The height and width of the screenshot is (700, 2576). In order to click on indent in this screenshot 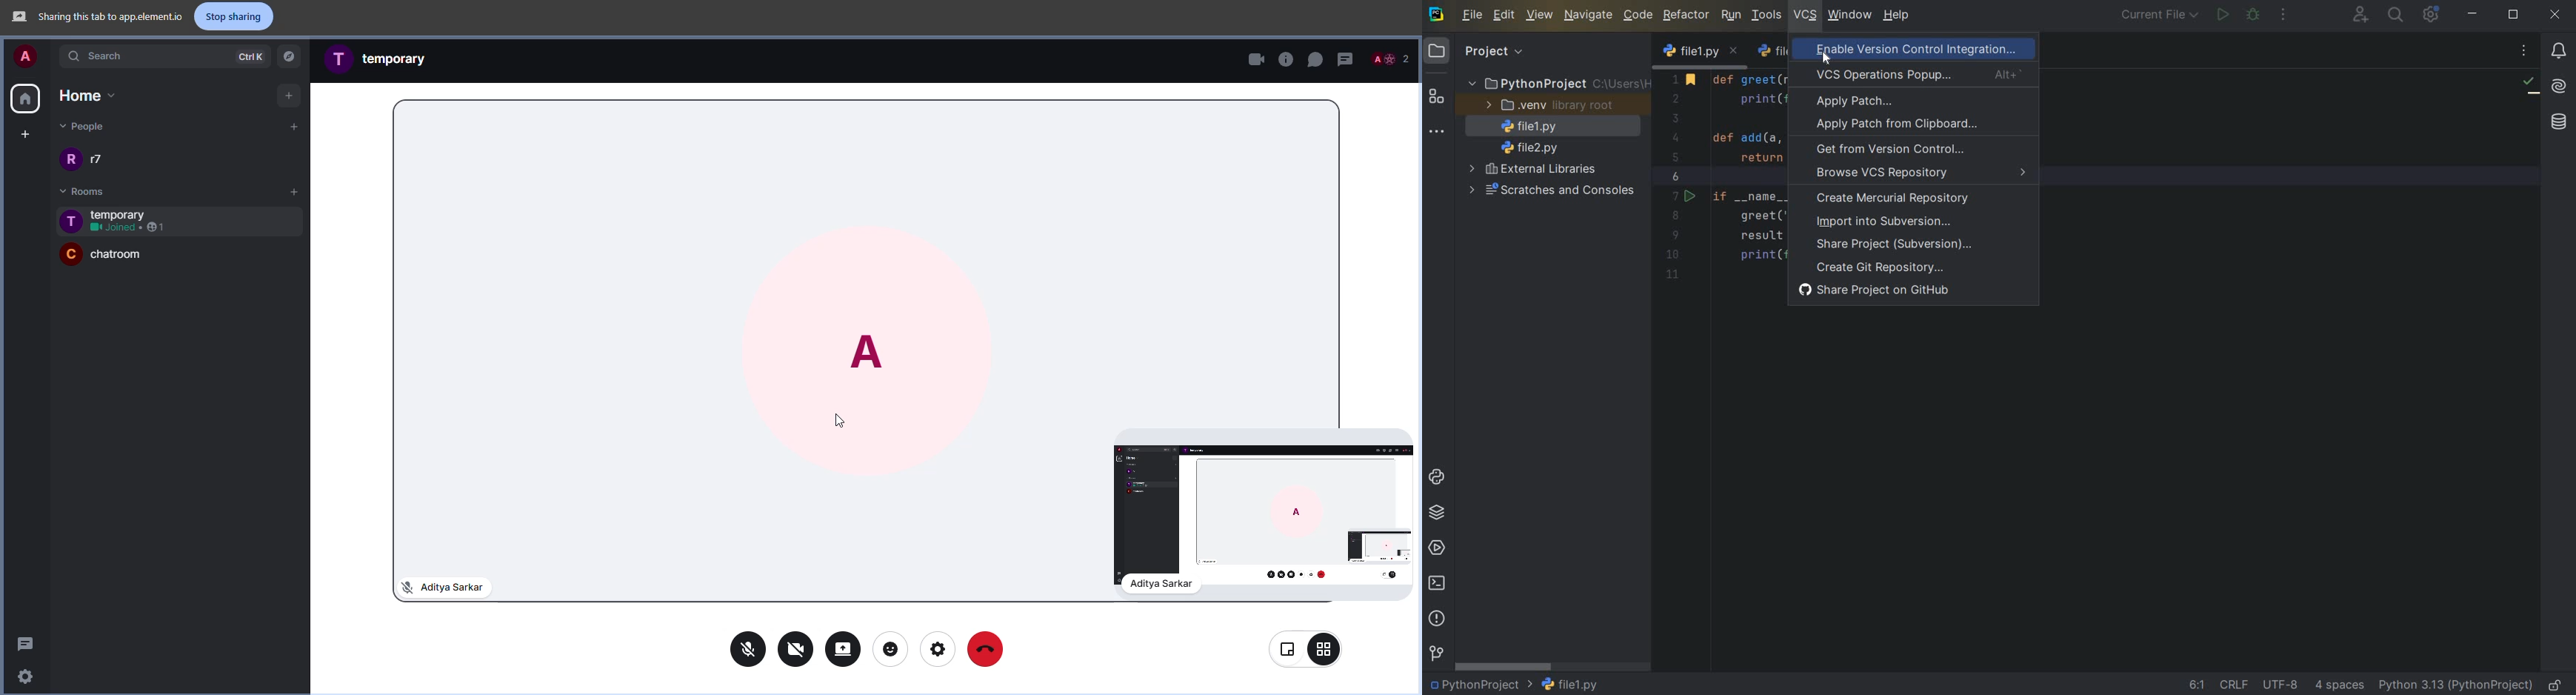, I will do `click(2342, 685)`.